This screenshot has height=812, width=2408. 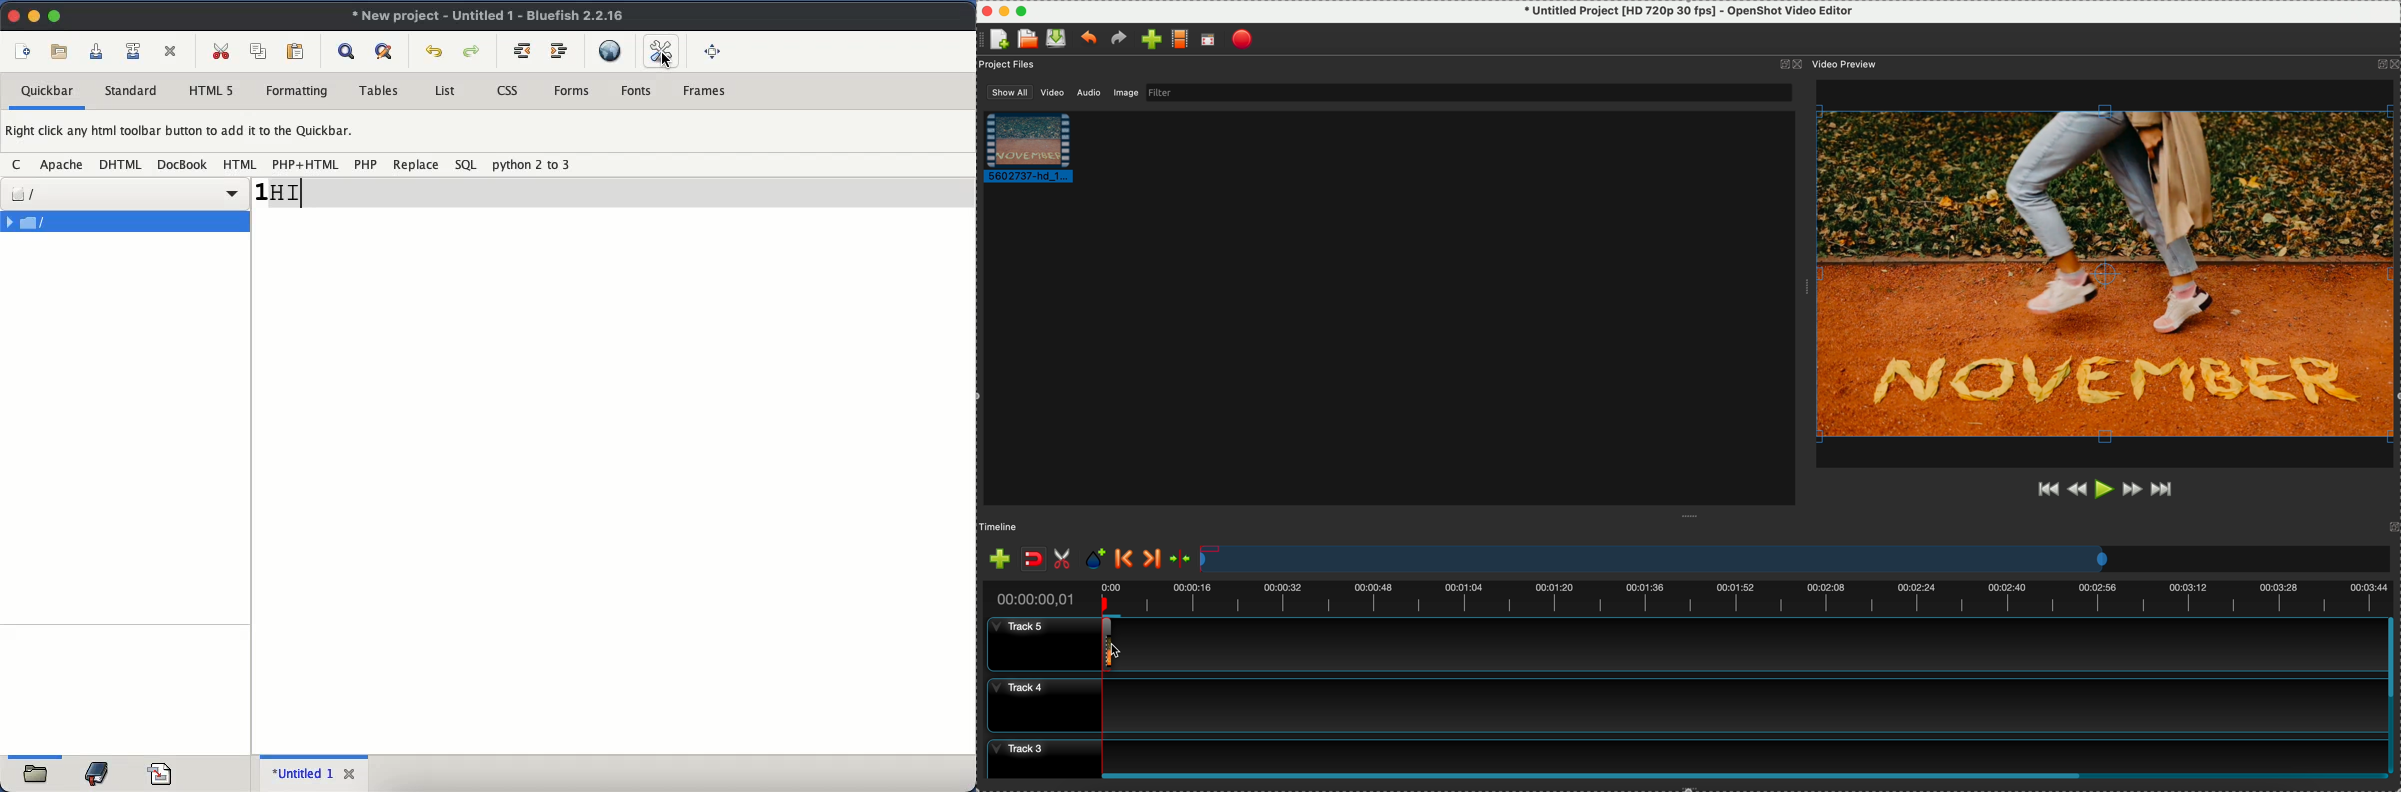 What do you see at coordinates (2046, 488) in the screenshot?
I see `jump to start` at bounding box center [2046, 488].